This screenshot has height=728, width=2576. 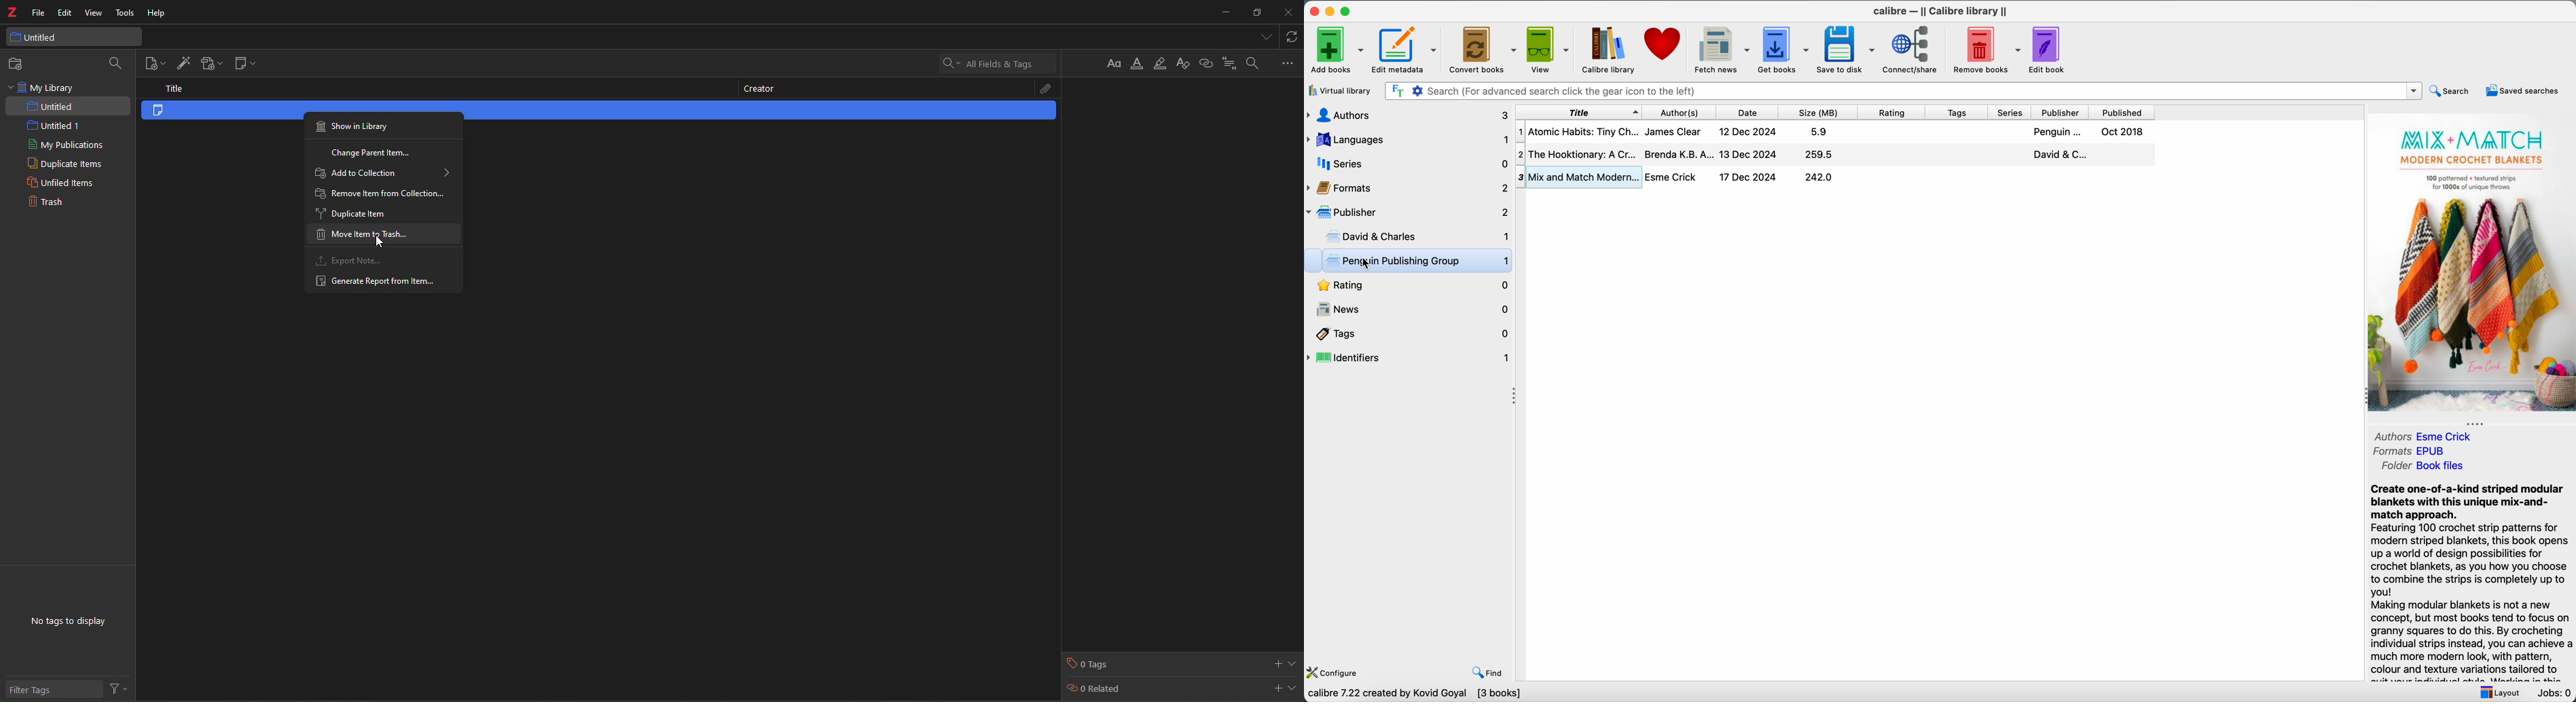 What do you see at coordinates (1252, 62) in the screenshot?
I see `find and replace` at bounding box center [1252, 62].